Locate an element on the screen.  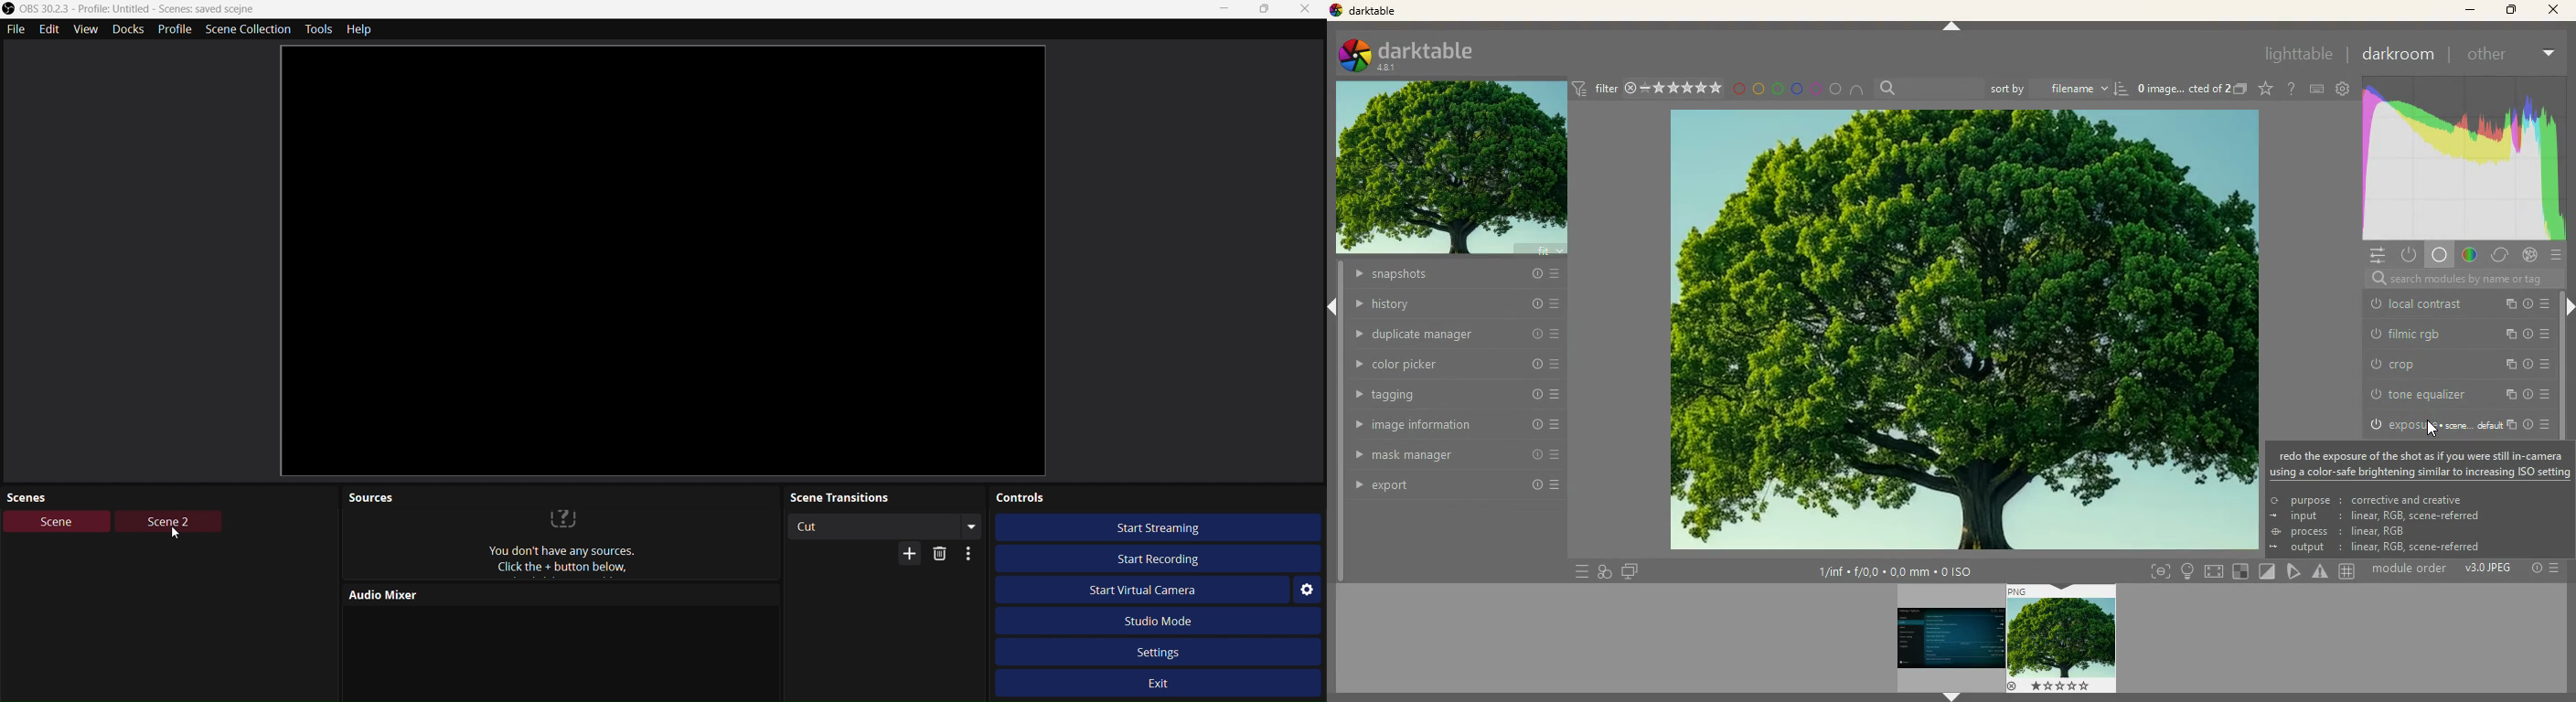
maximize is located at coordinates (2510, 12).